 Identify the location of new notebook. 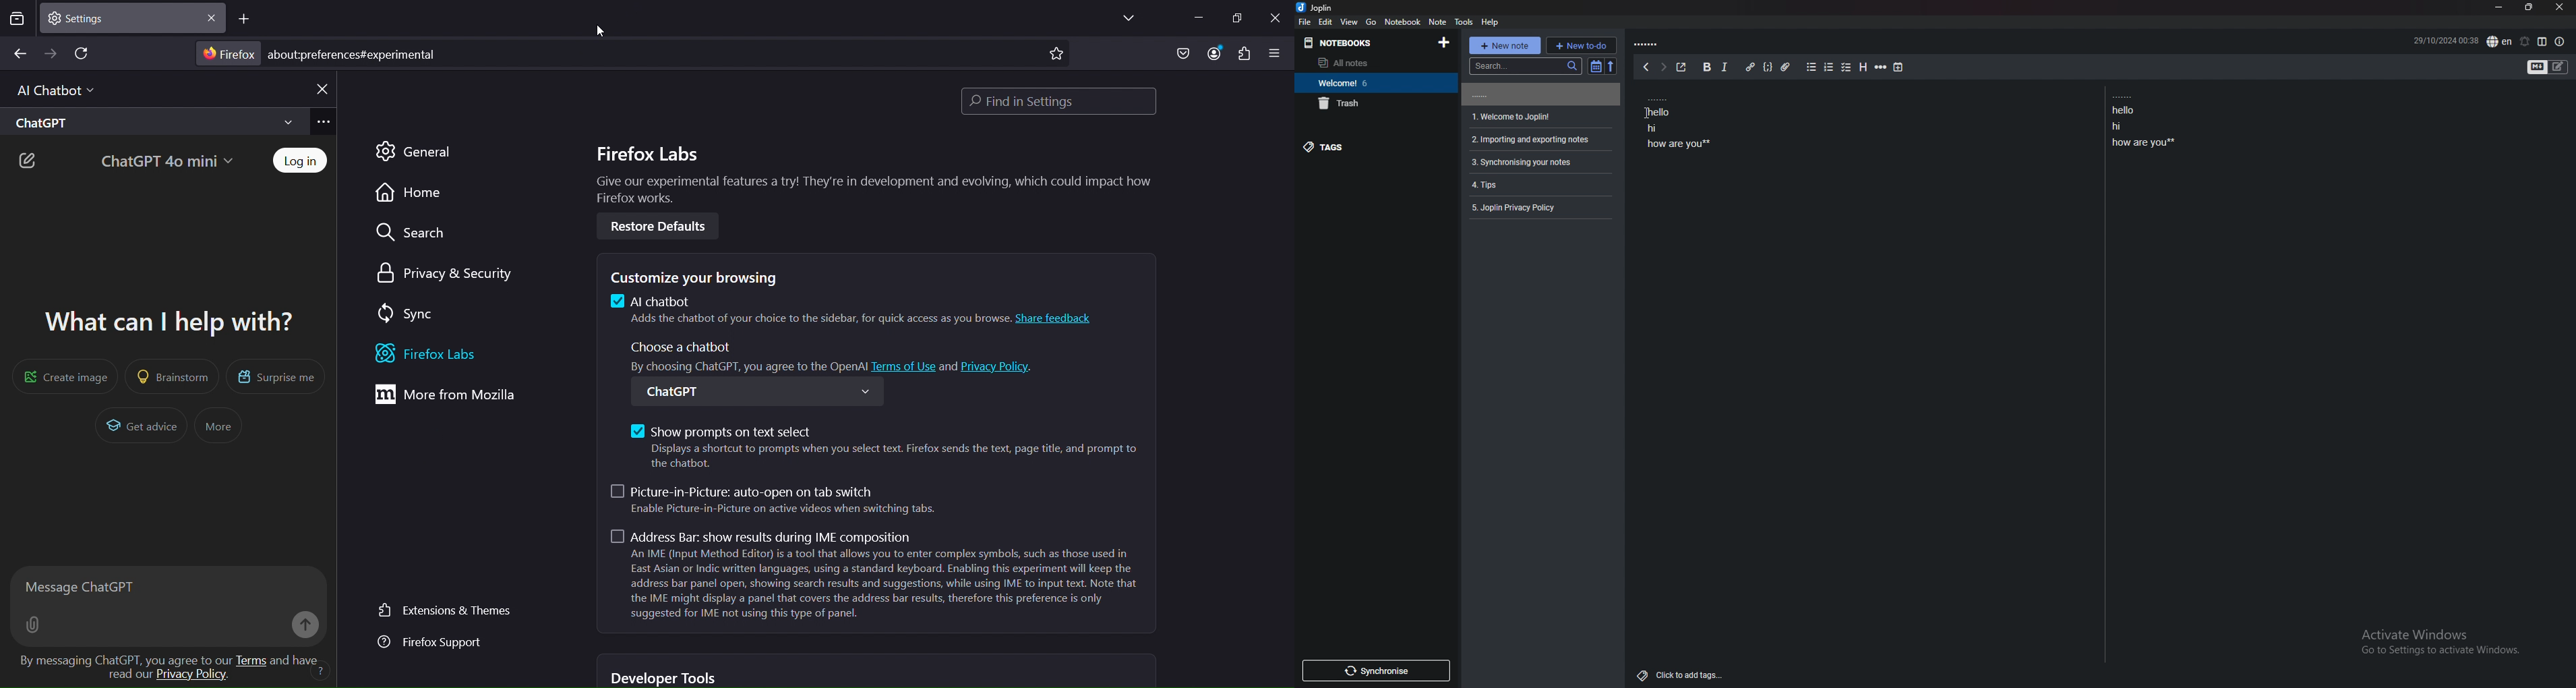
(1445, 42).